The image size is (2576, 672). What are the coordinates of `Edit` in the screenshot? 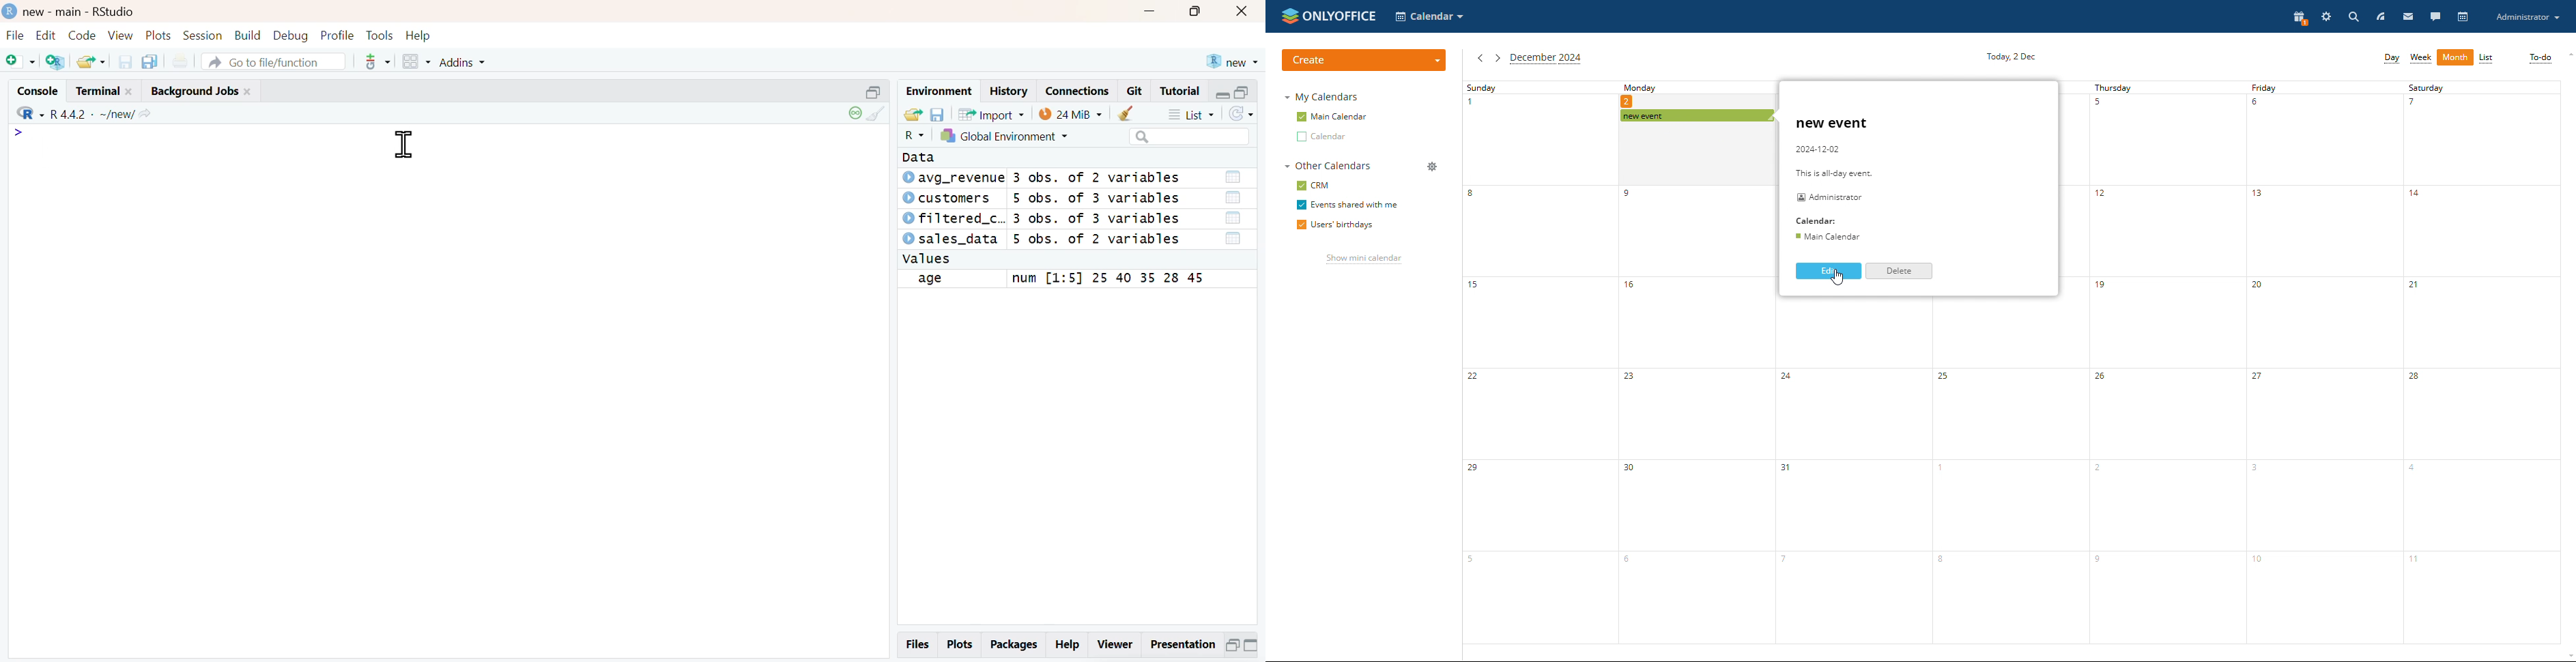 It's located at (46, 36).